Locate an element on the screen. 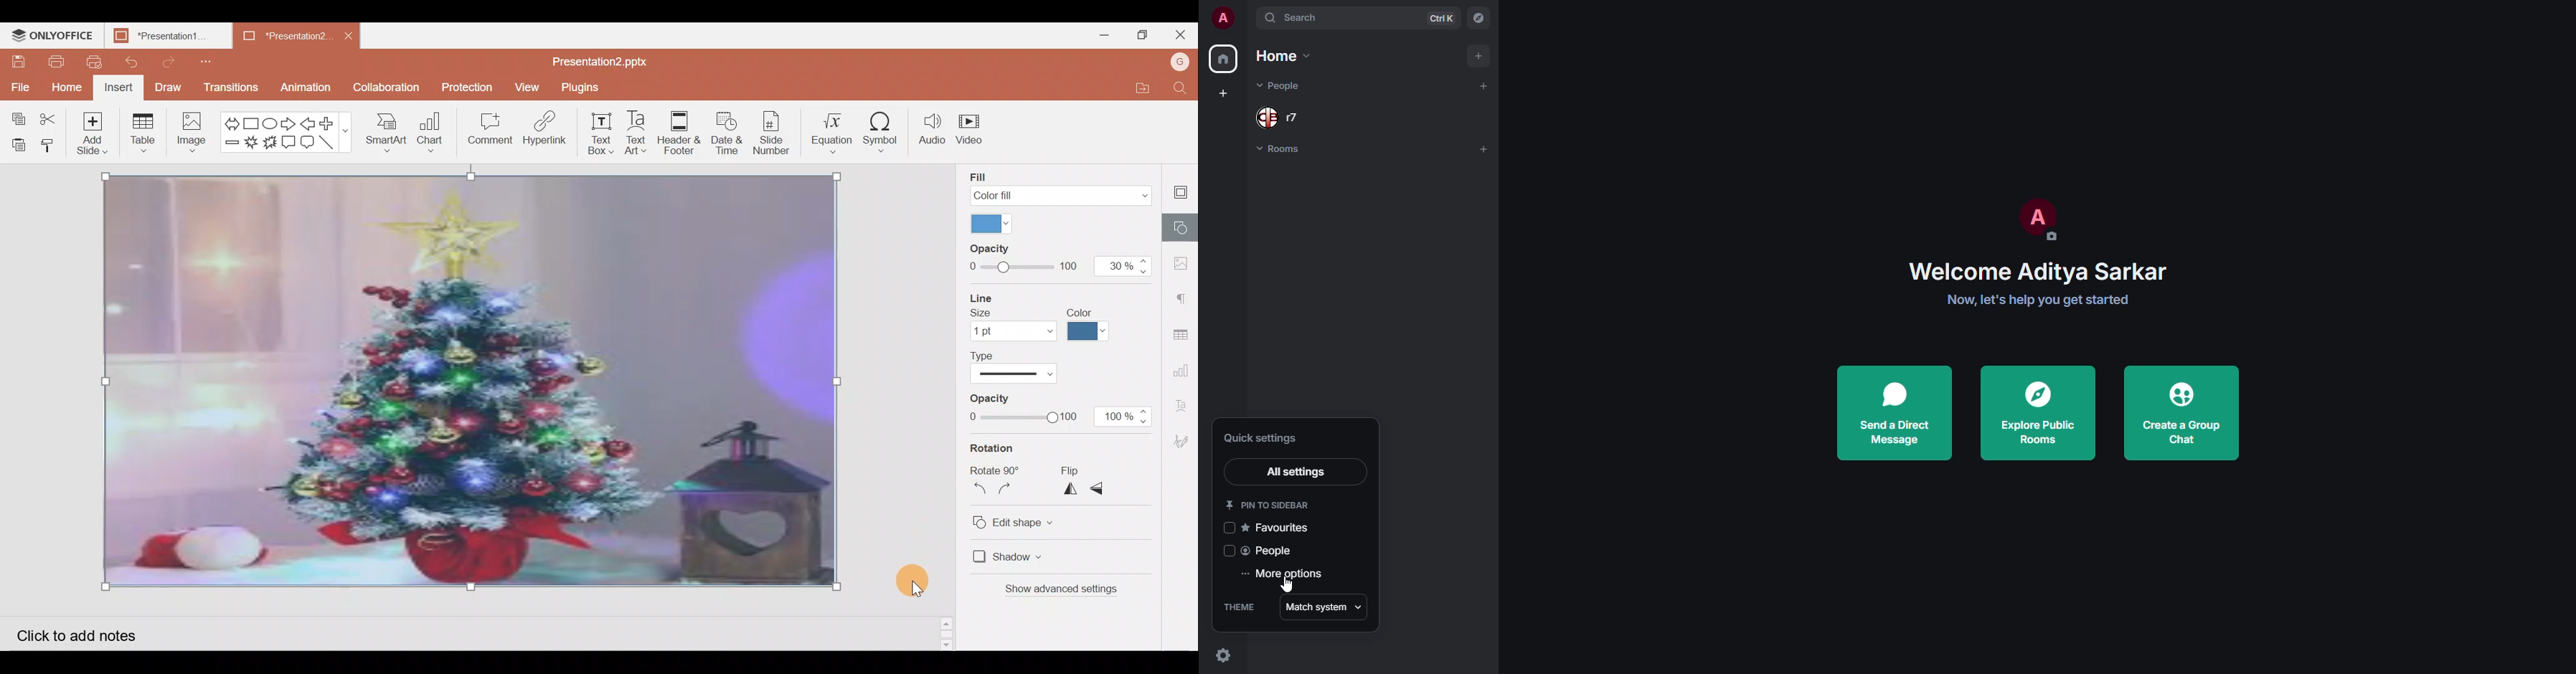  Chart settings is located at coordinates (1185, 366).